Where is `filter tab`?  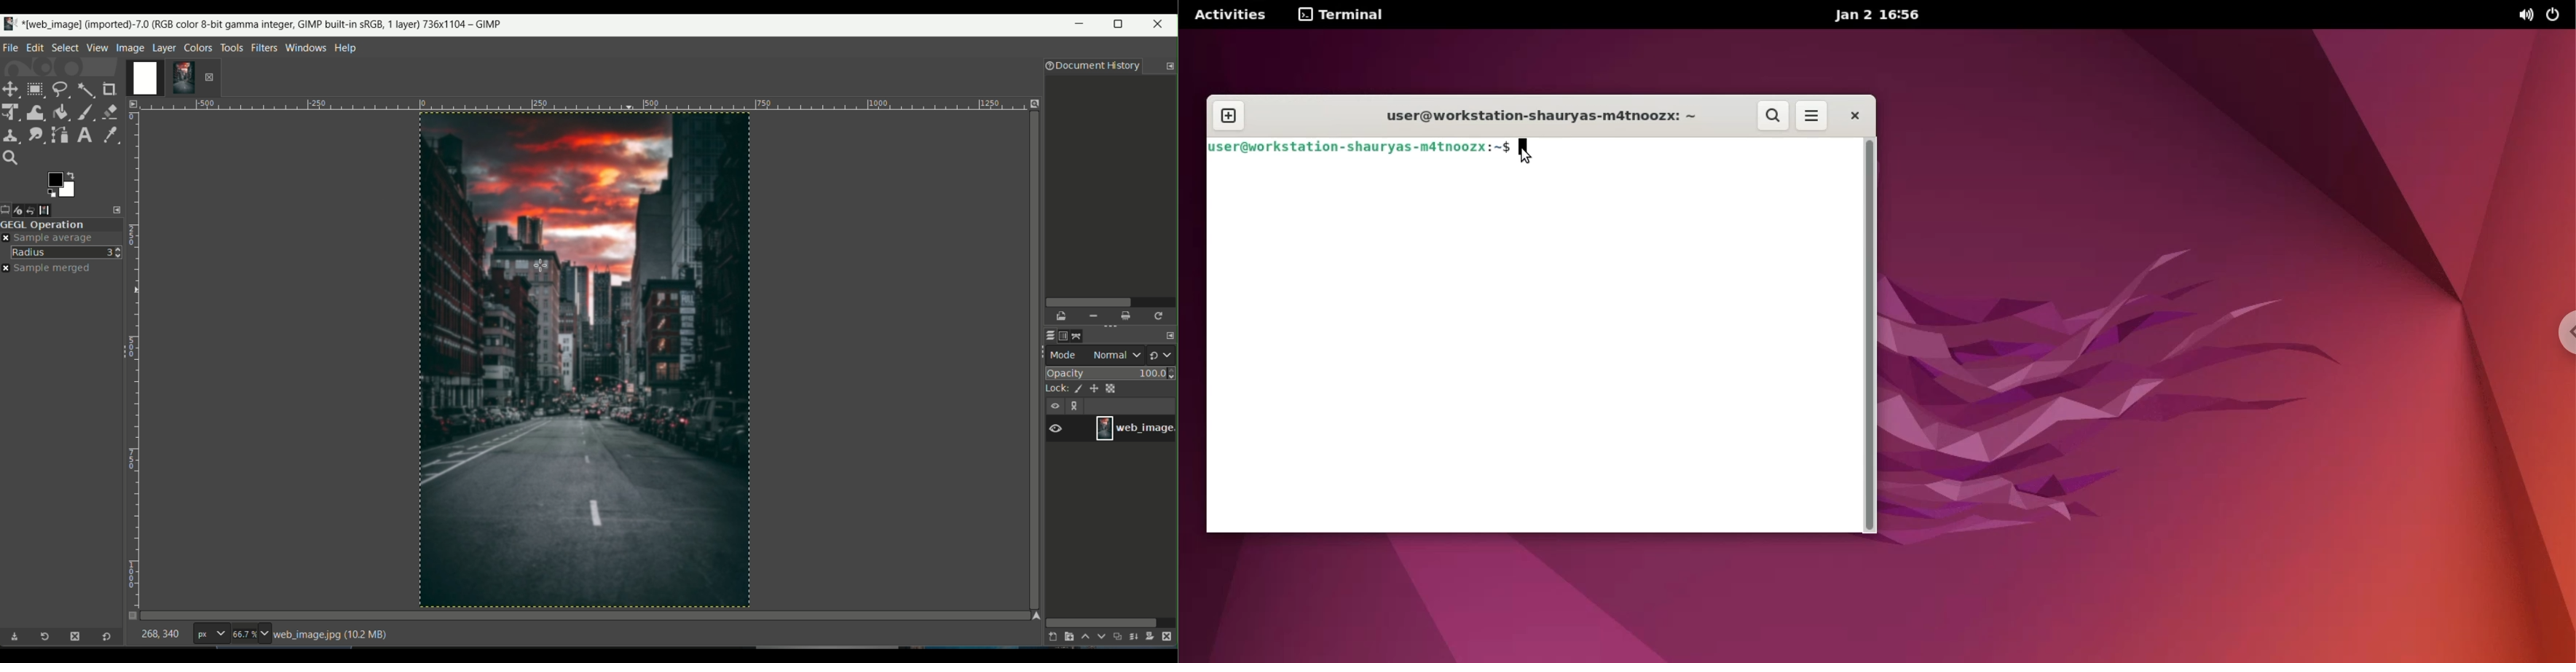 filter tab is located at coordinates (264, 47).